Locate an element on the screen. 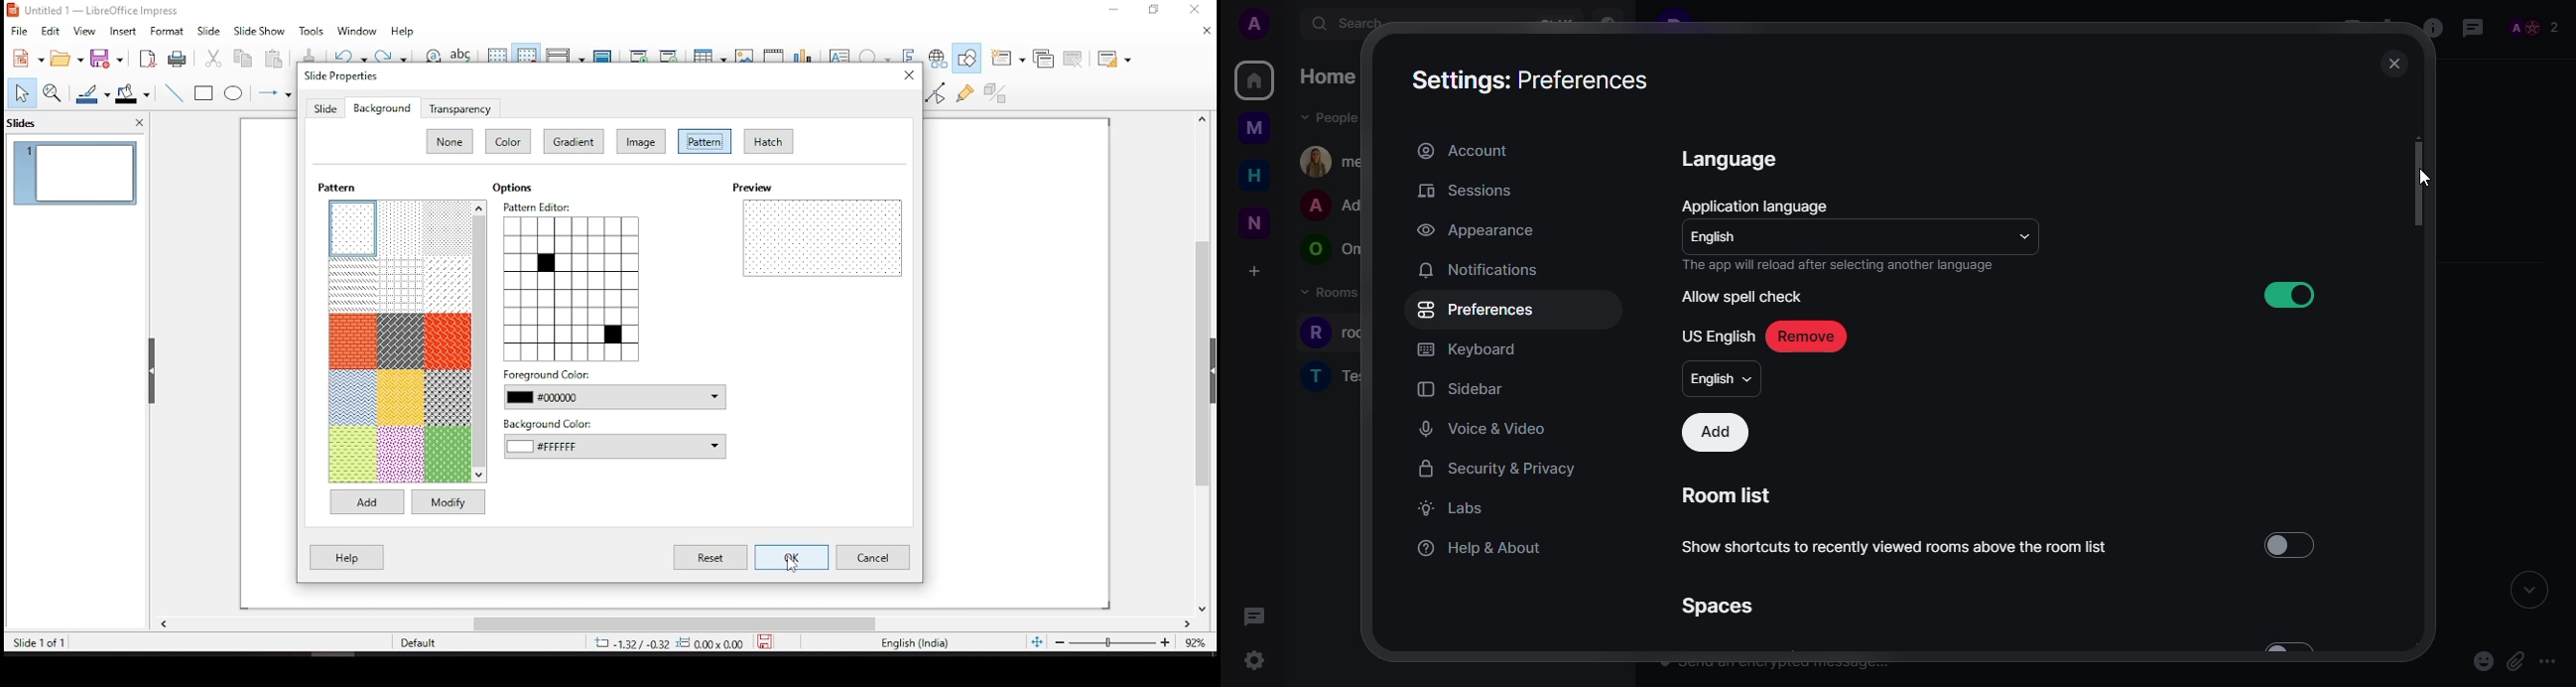  transparency is located at coordinates (460, 107).